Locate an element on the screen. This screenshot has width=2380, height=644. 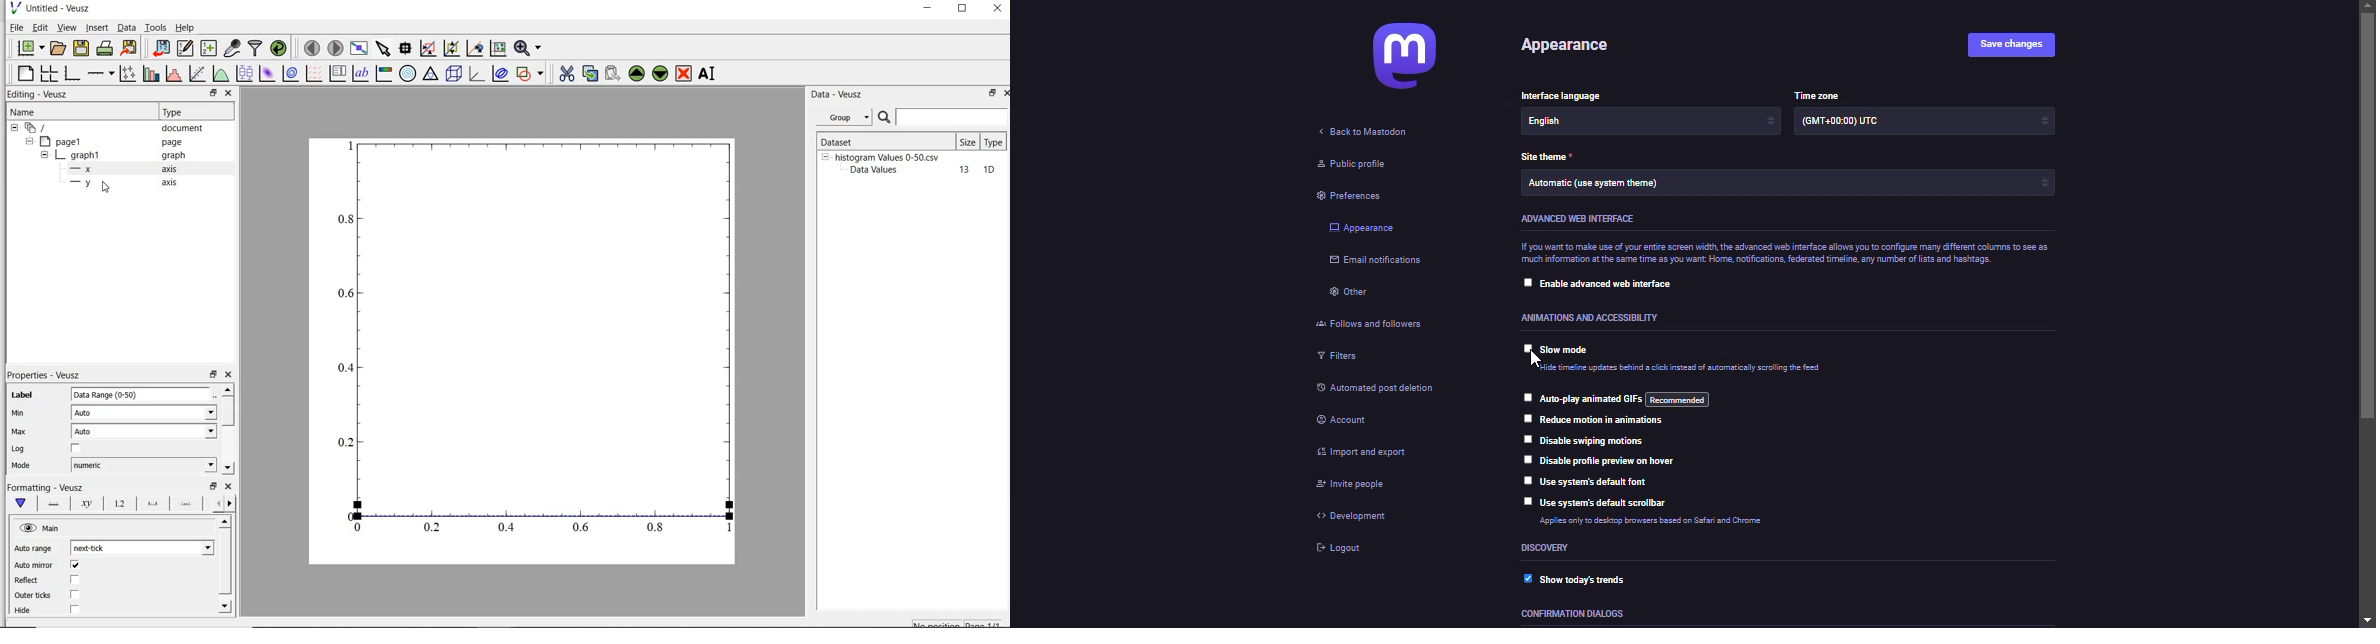
click to recenter graph axes is located at coordinates (497, 49).